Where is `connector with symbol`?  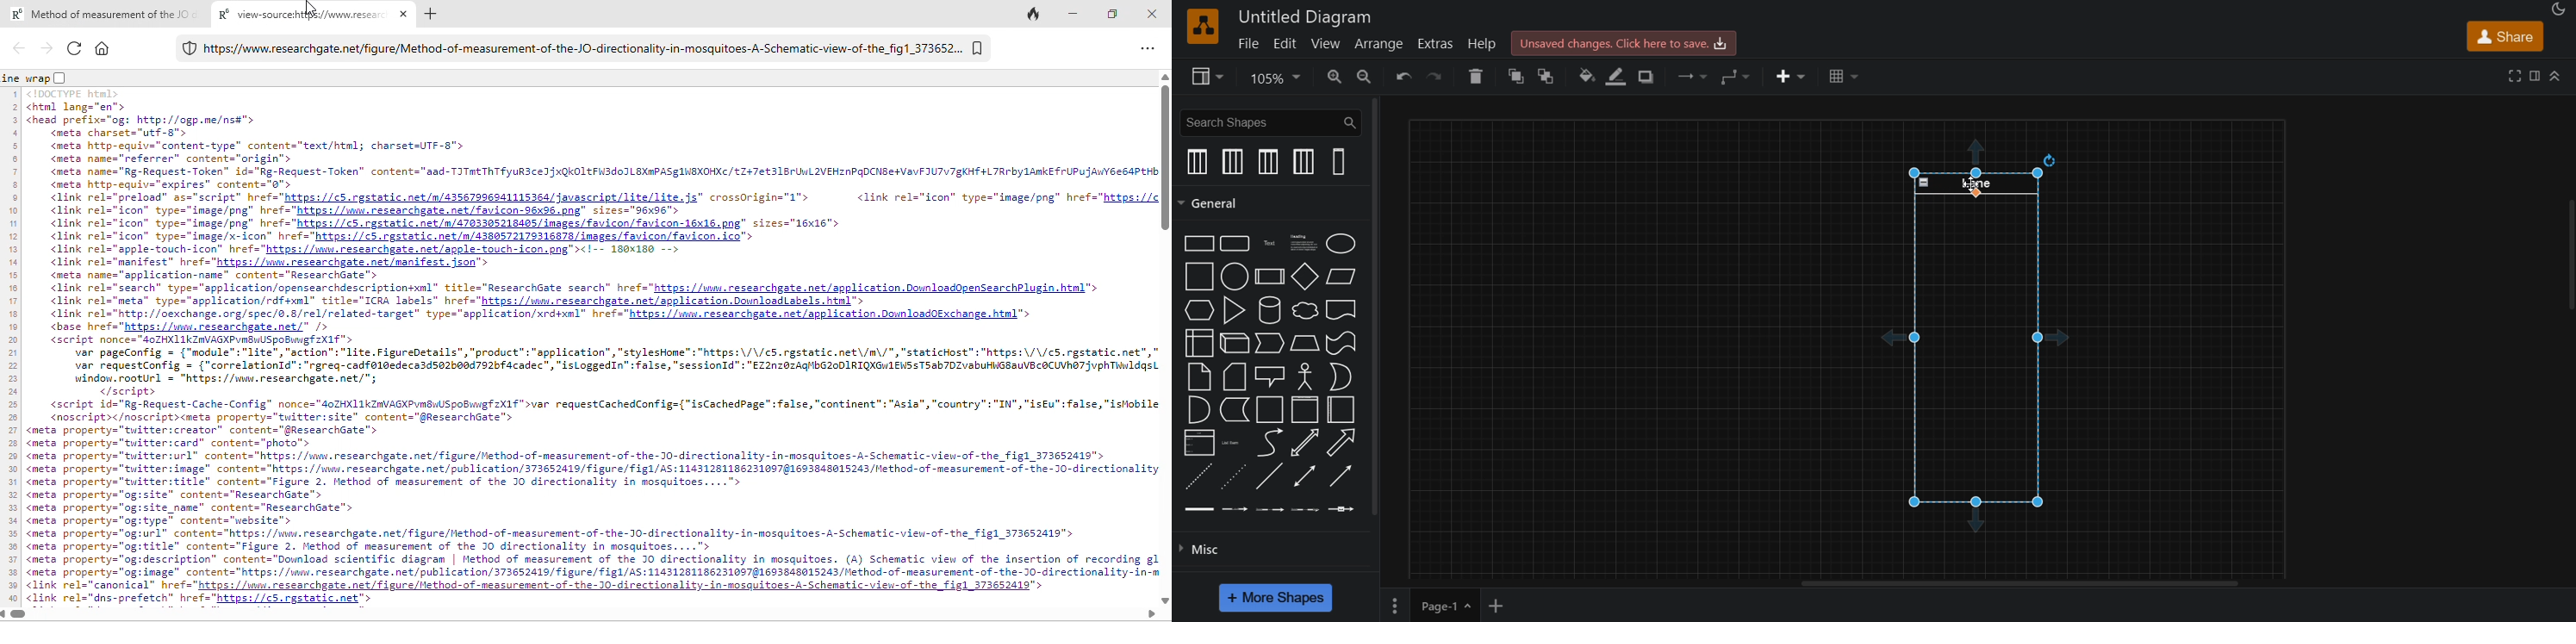 connector with symbol is located at coordinates (1343, 511).